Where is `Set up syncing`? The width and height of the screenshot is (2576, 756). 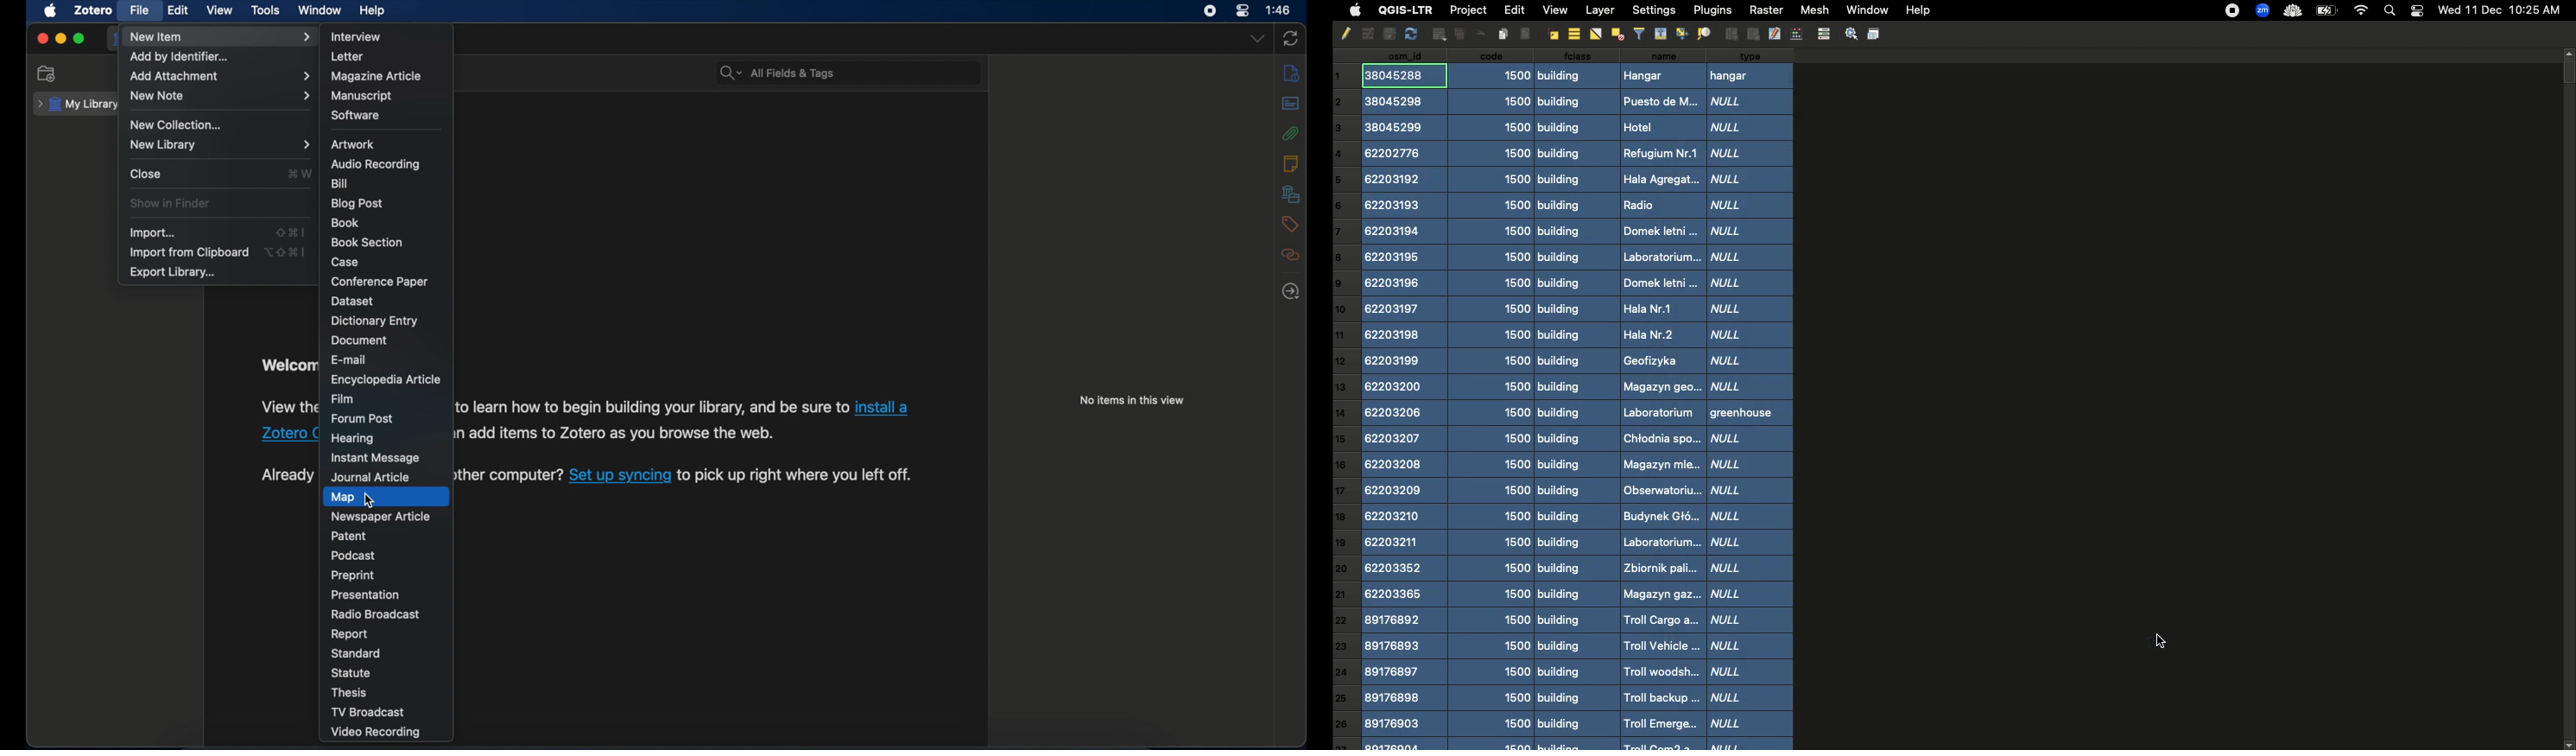
Set up syncing is located at coordinates (619, 476).